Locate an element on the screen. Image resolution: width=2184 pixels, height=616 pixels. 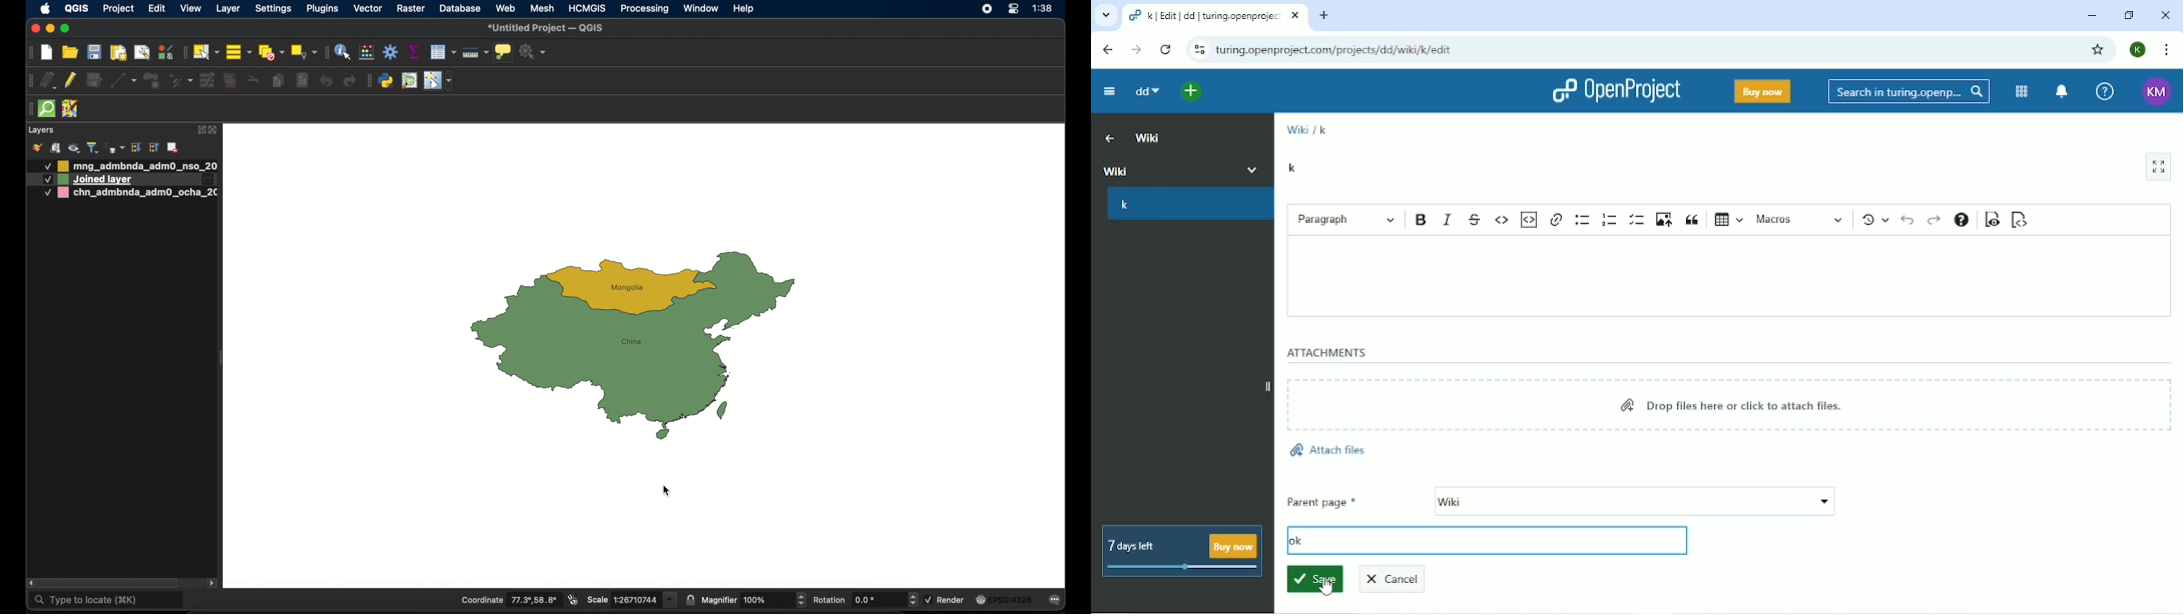
Activate zen mode is located at coordinates (2159, 167).